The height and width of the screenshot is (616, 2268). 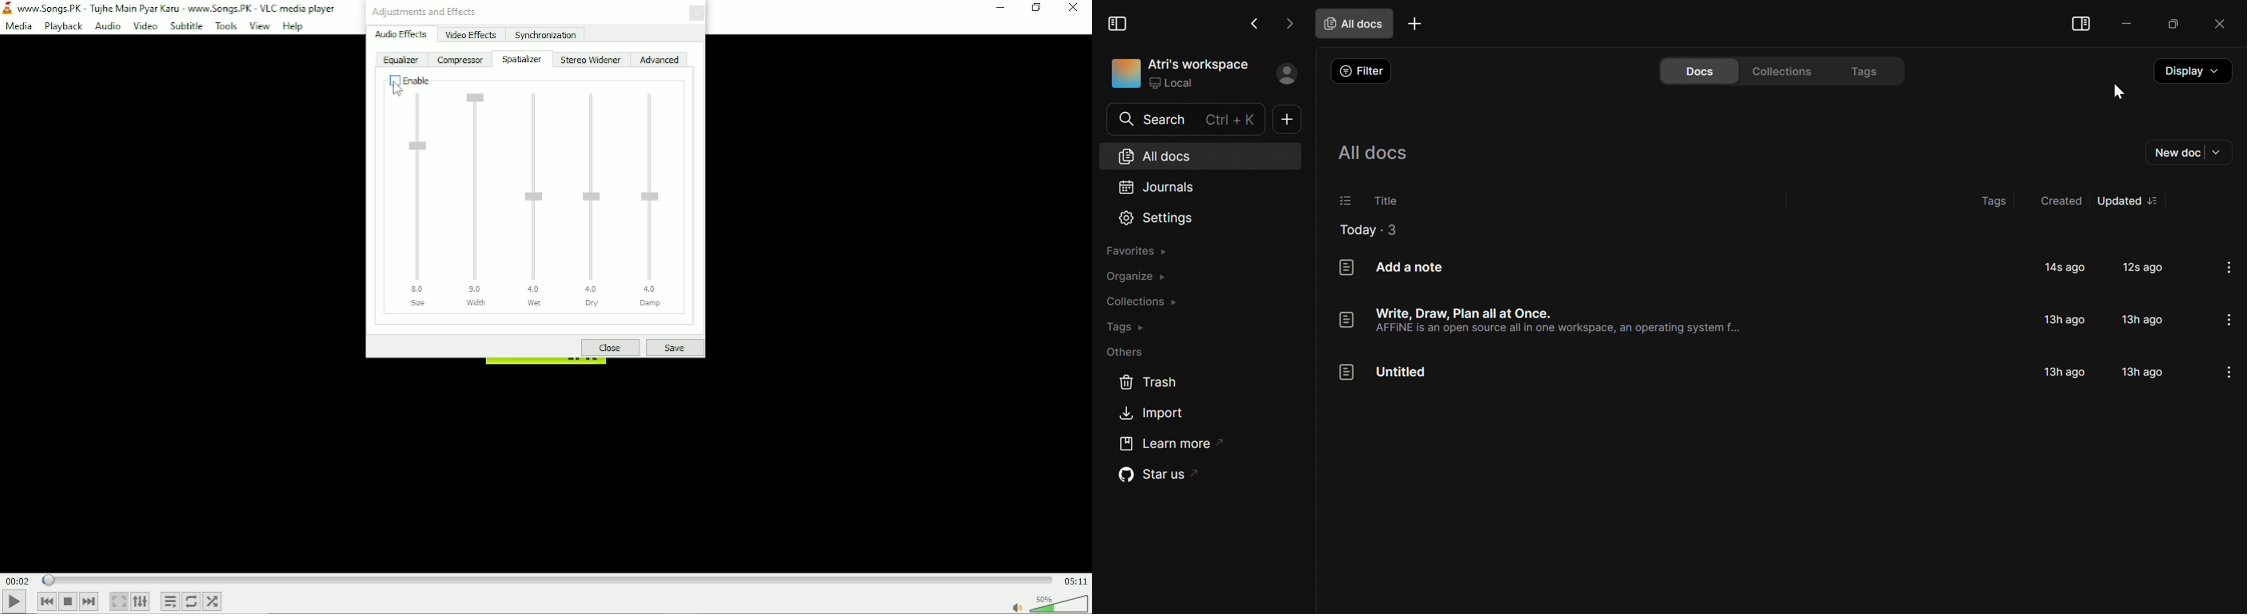 What do you see at coordinates (1386, 201) in the screenshot?
I see `Title` at bounding box center [1386, 201].